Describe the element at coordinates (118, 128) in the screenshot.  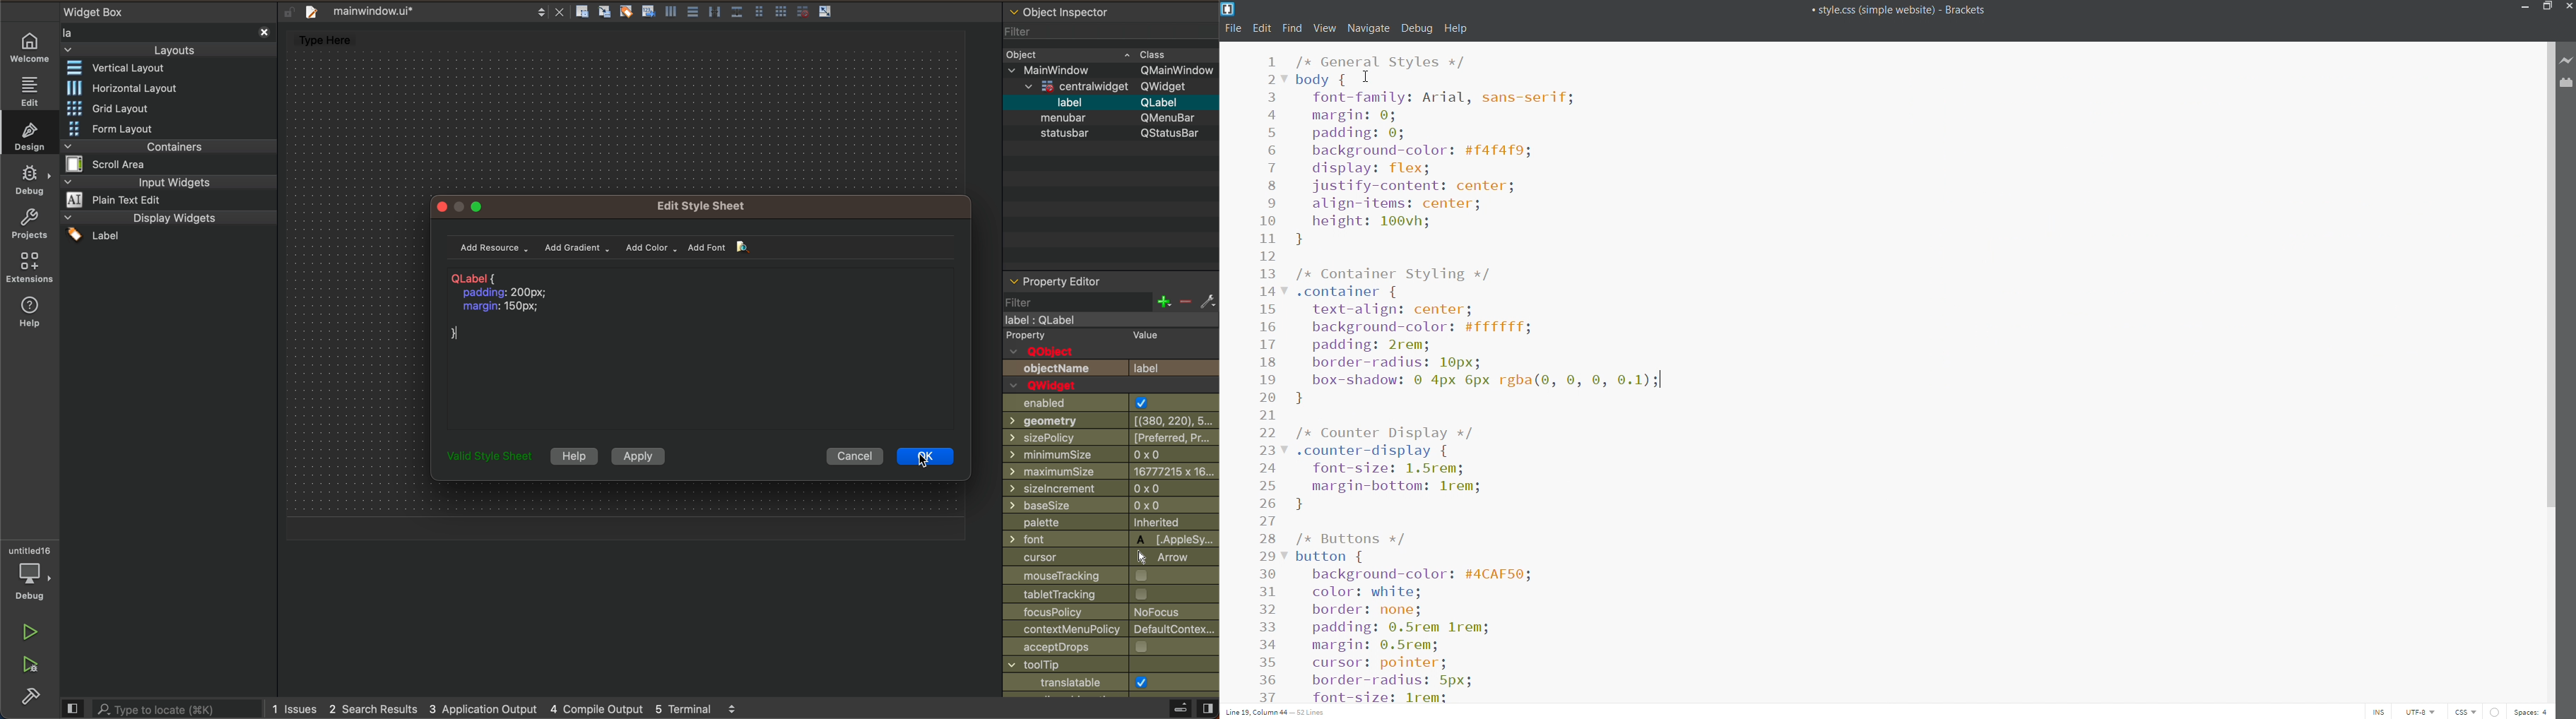
I see `form layout` at that location.